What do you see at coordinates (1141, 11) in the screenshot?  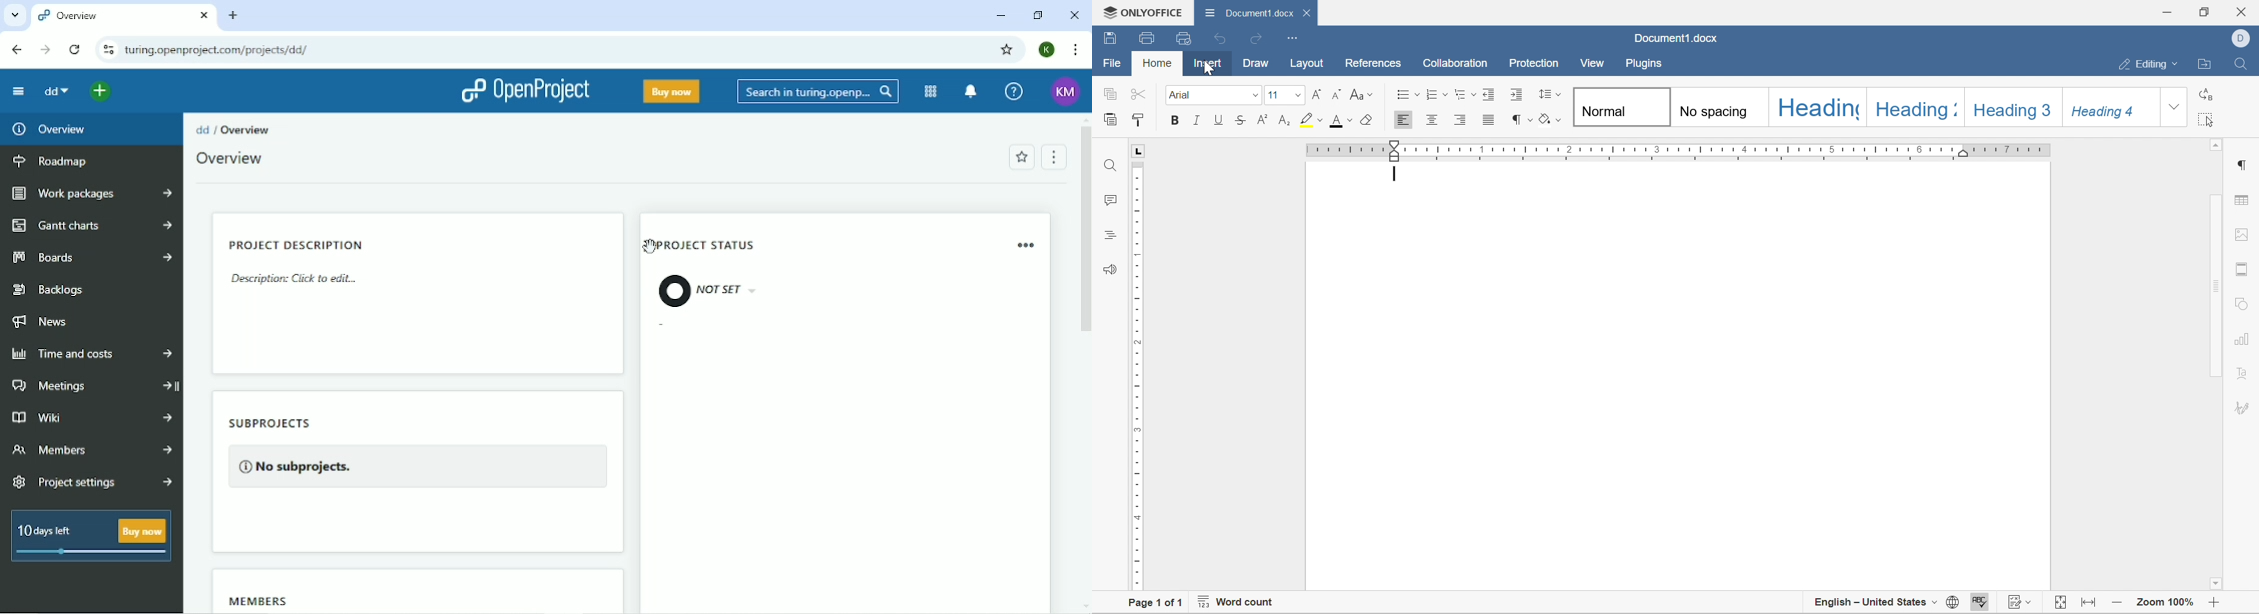 I see `ONLYOFFICE` at bounding box center [1141, 11].